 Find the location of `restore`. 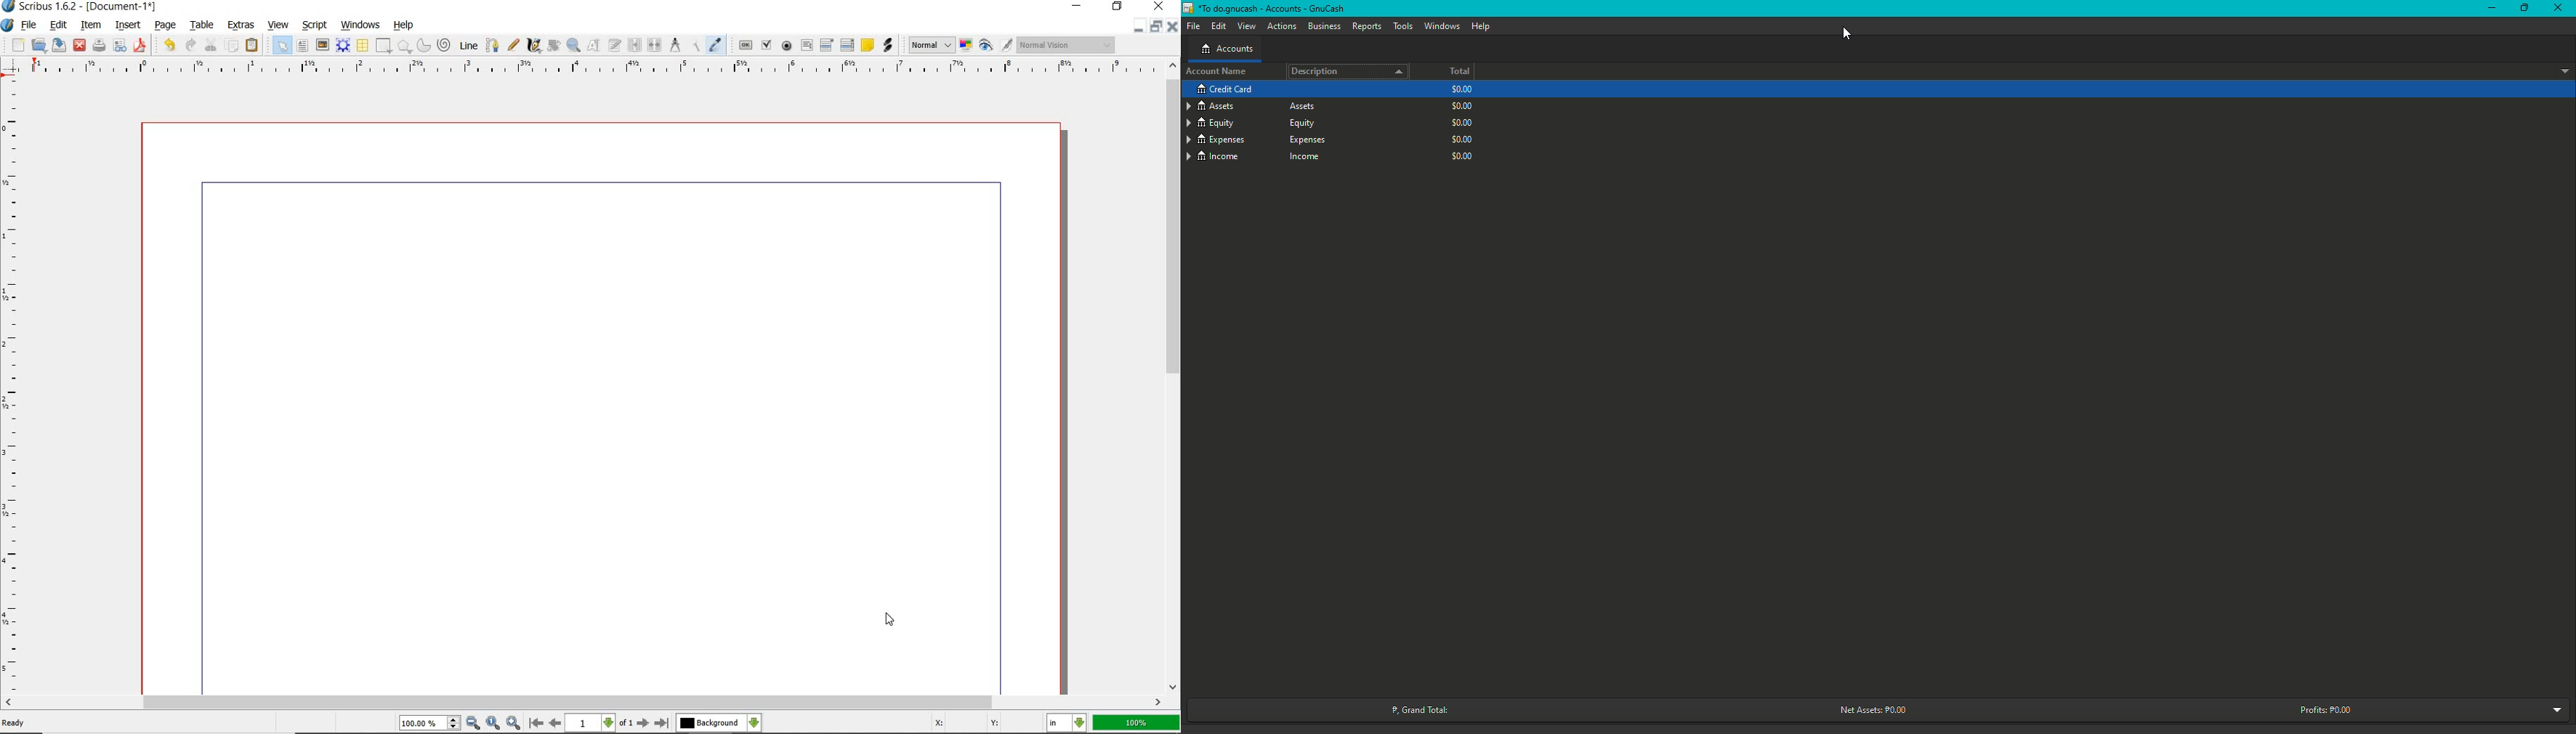

restore is located at coordinates (1137, 27).